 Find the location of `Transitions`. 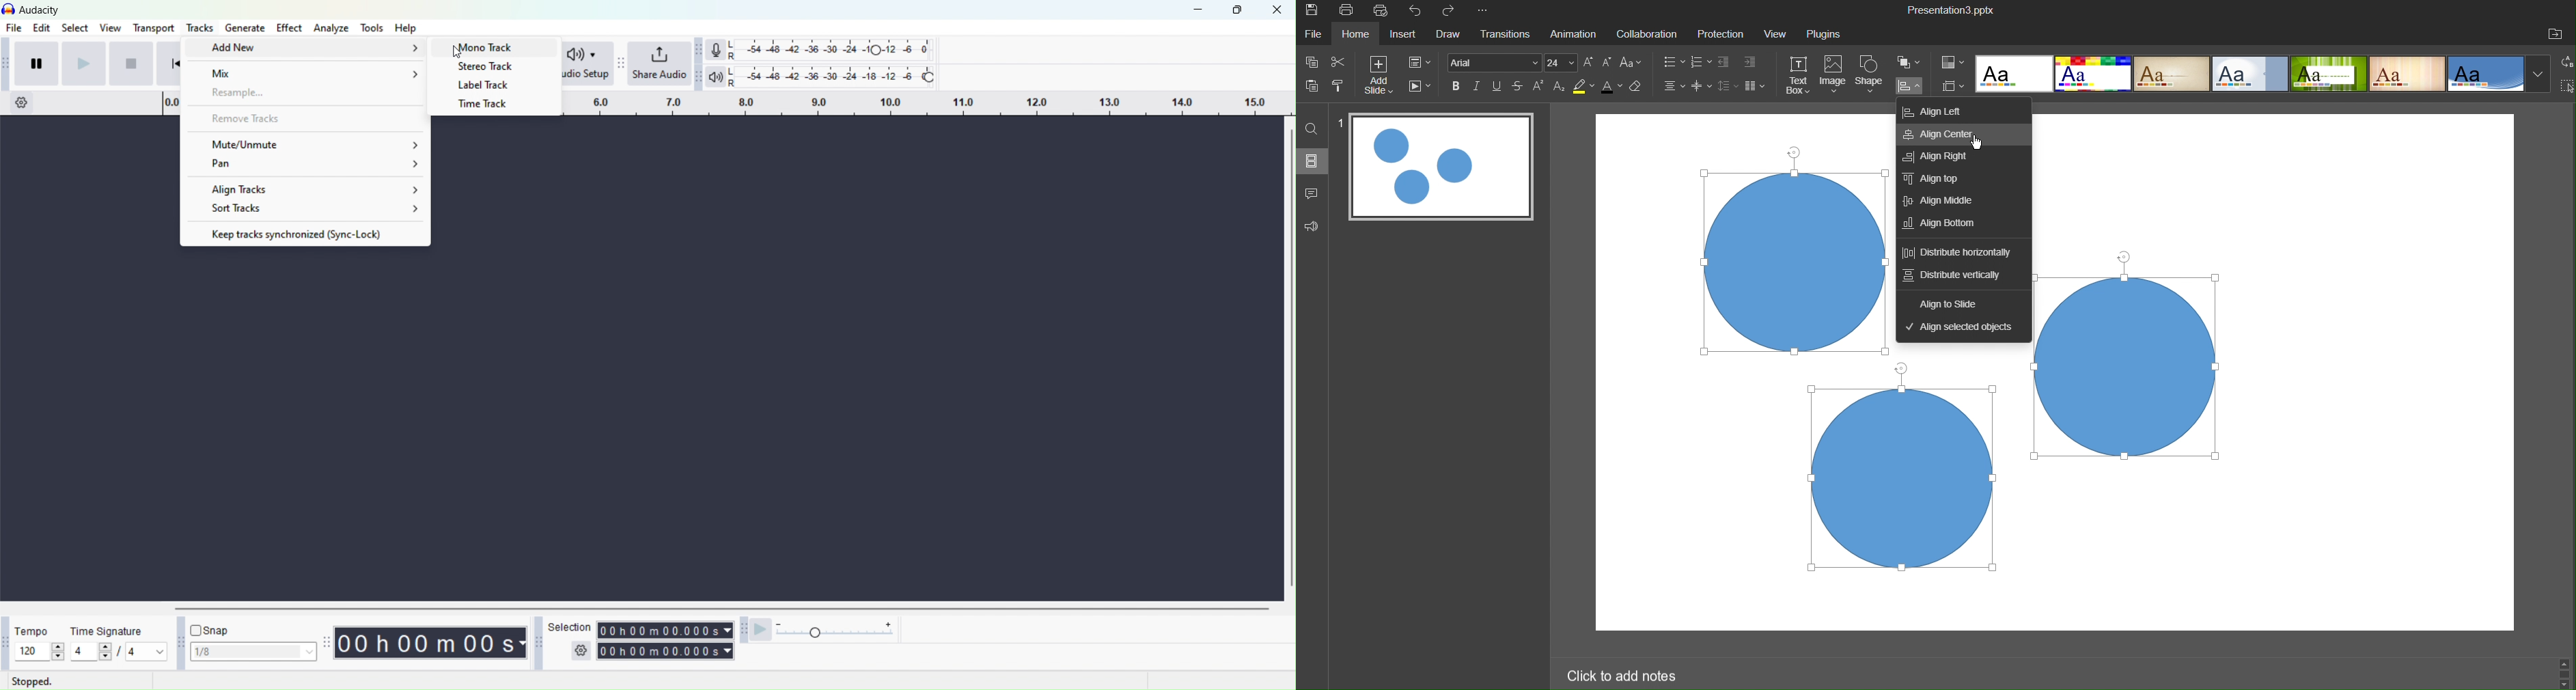

Transitions is located at coordinates (1507, 36).